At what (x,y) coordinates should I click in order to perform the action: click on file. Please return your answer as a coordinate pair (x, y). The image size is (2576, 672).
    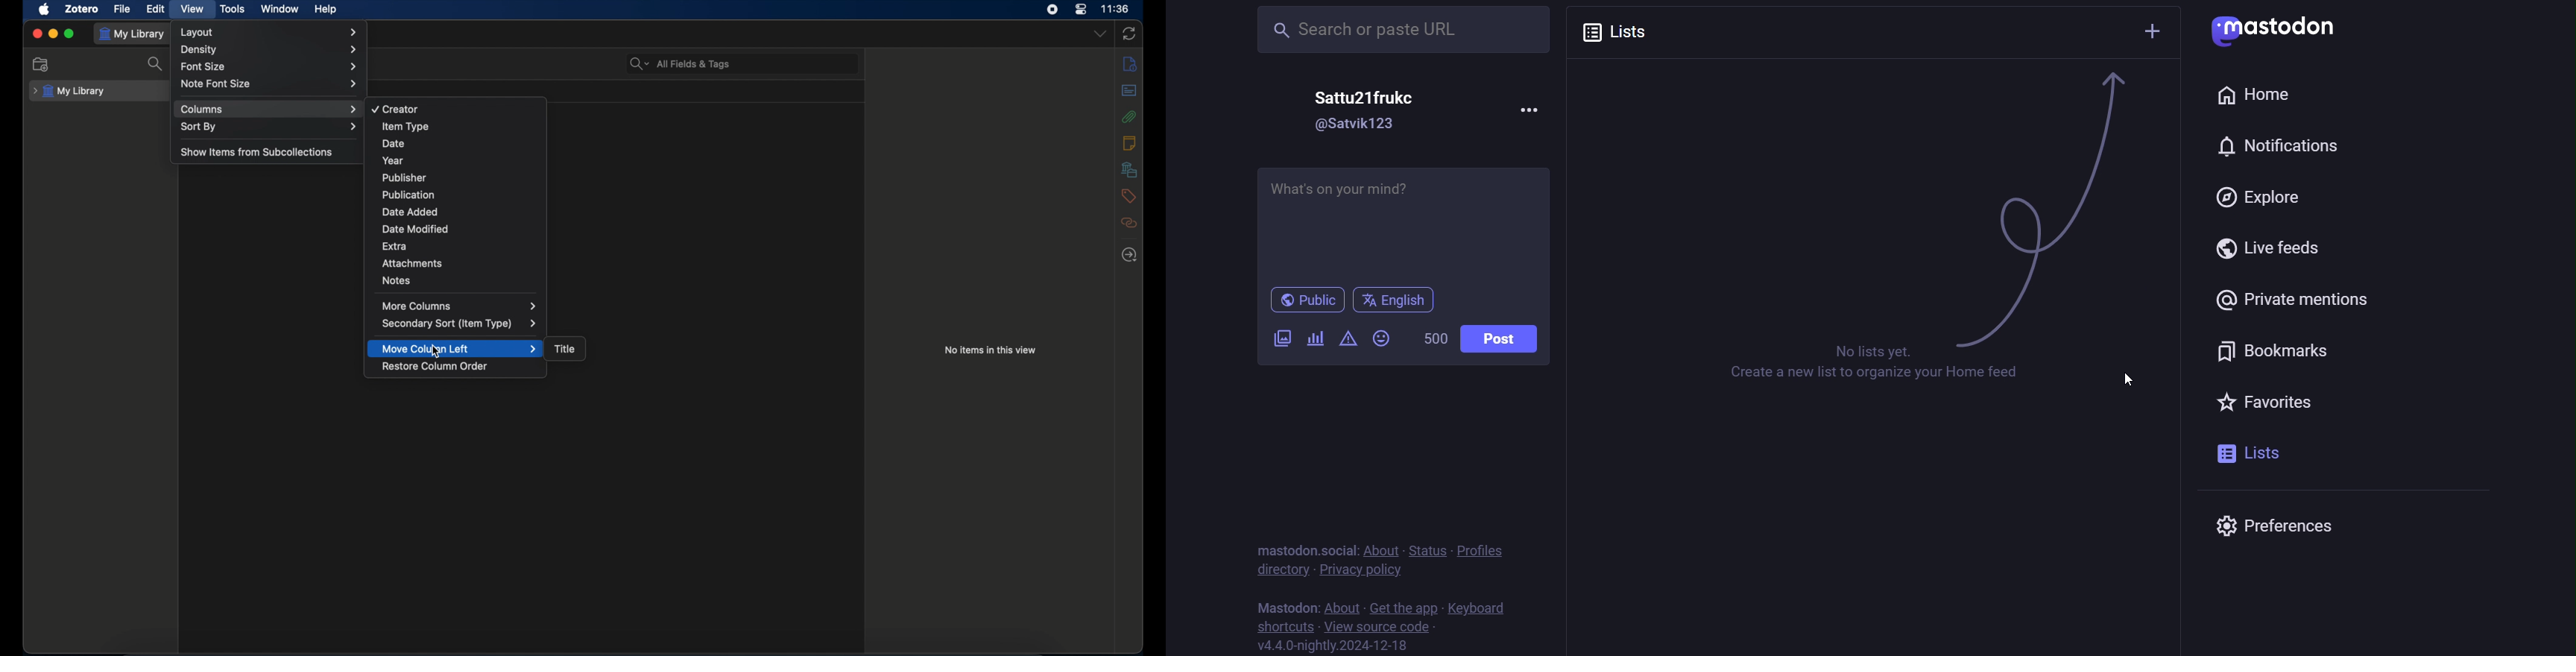
    Looking at the image, I should click on (121, 10).